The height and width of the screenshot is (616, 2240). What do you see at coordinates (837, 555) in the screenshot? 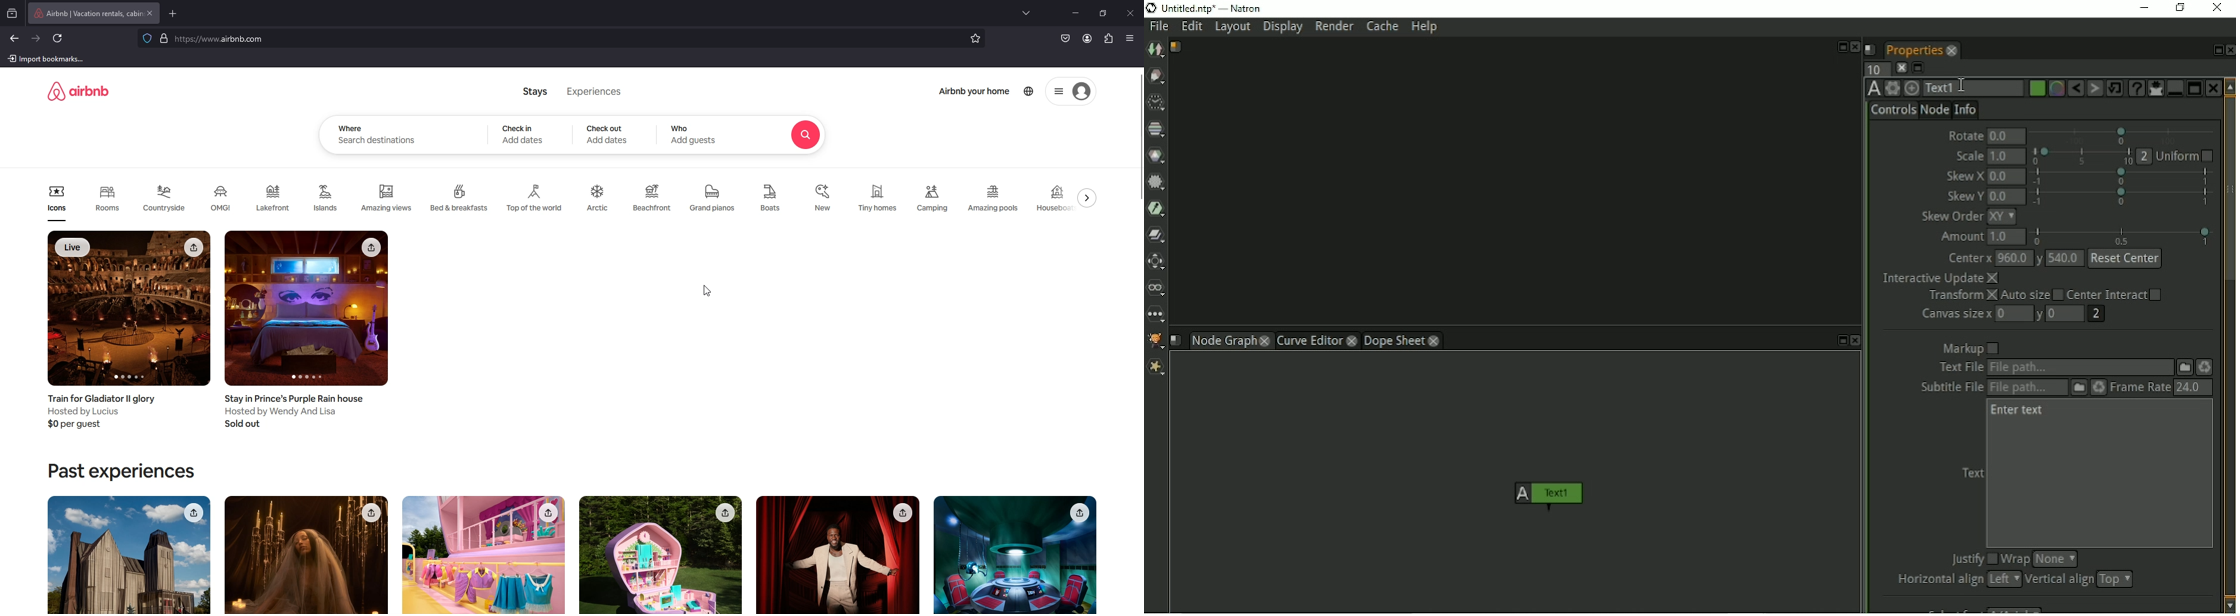
I see `image` at bounding box center [837, 555].